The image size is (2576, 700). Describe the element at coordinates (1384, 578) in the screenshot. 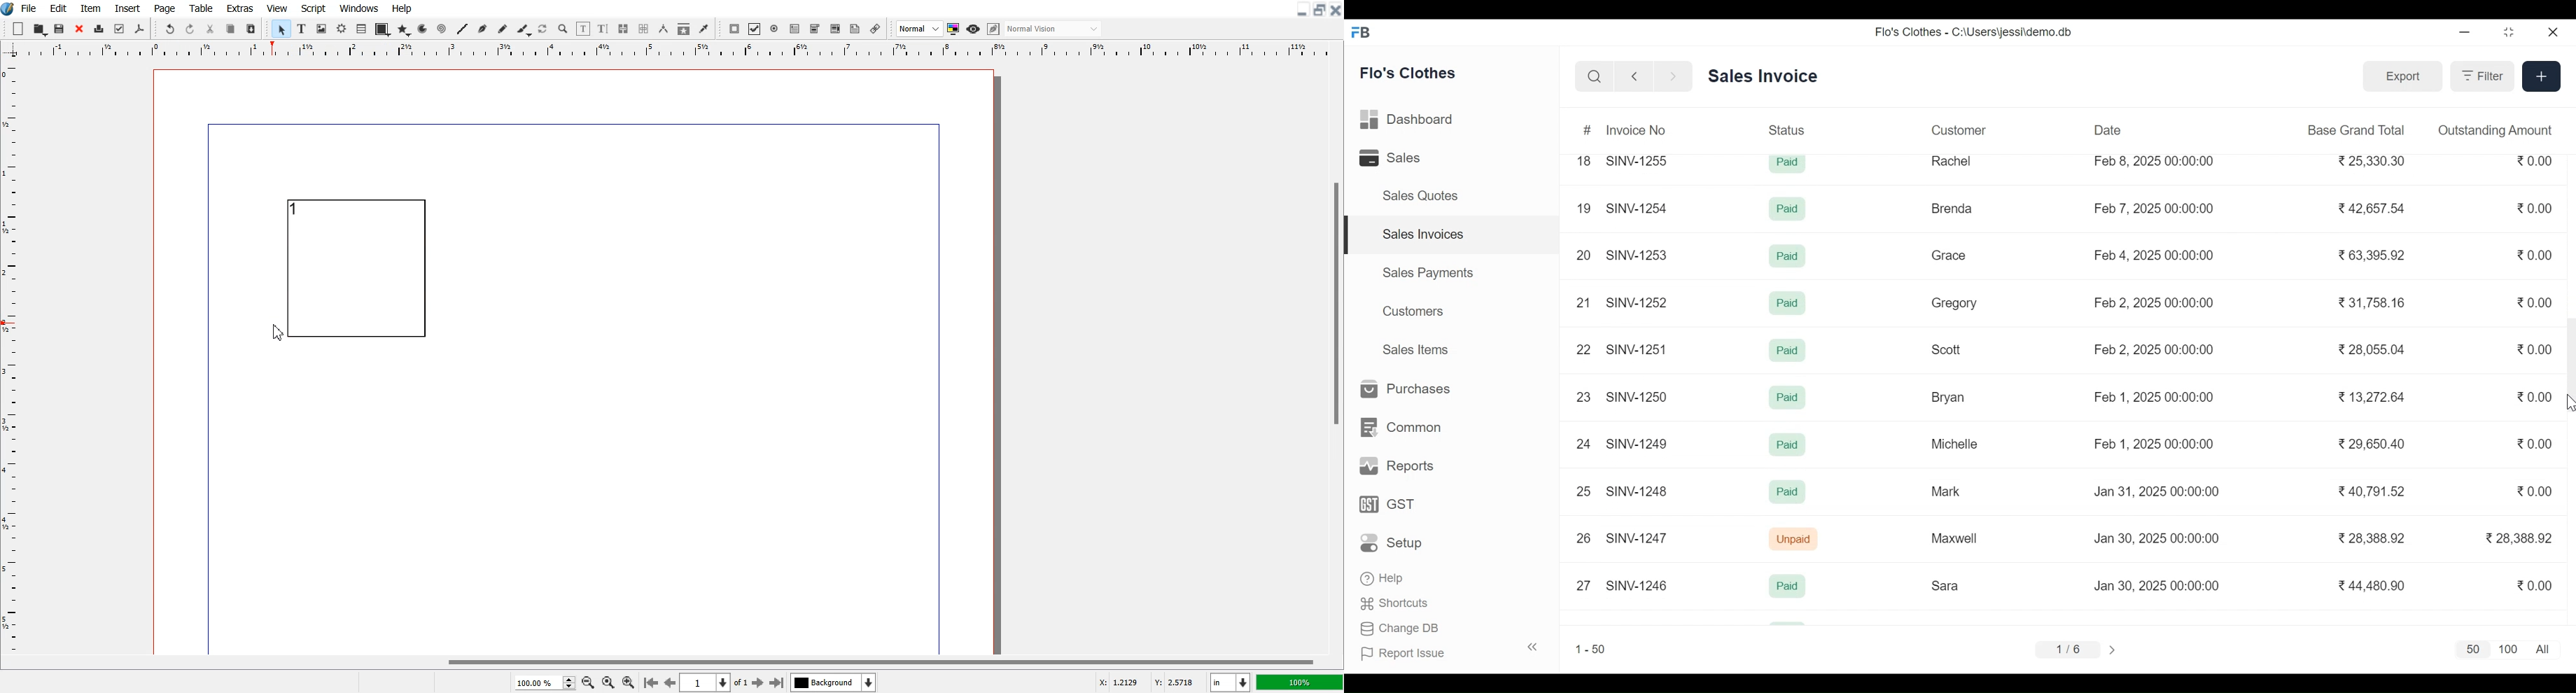

I see `‘Help` at that location.